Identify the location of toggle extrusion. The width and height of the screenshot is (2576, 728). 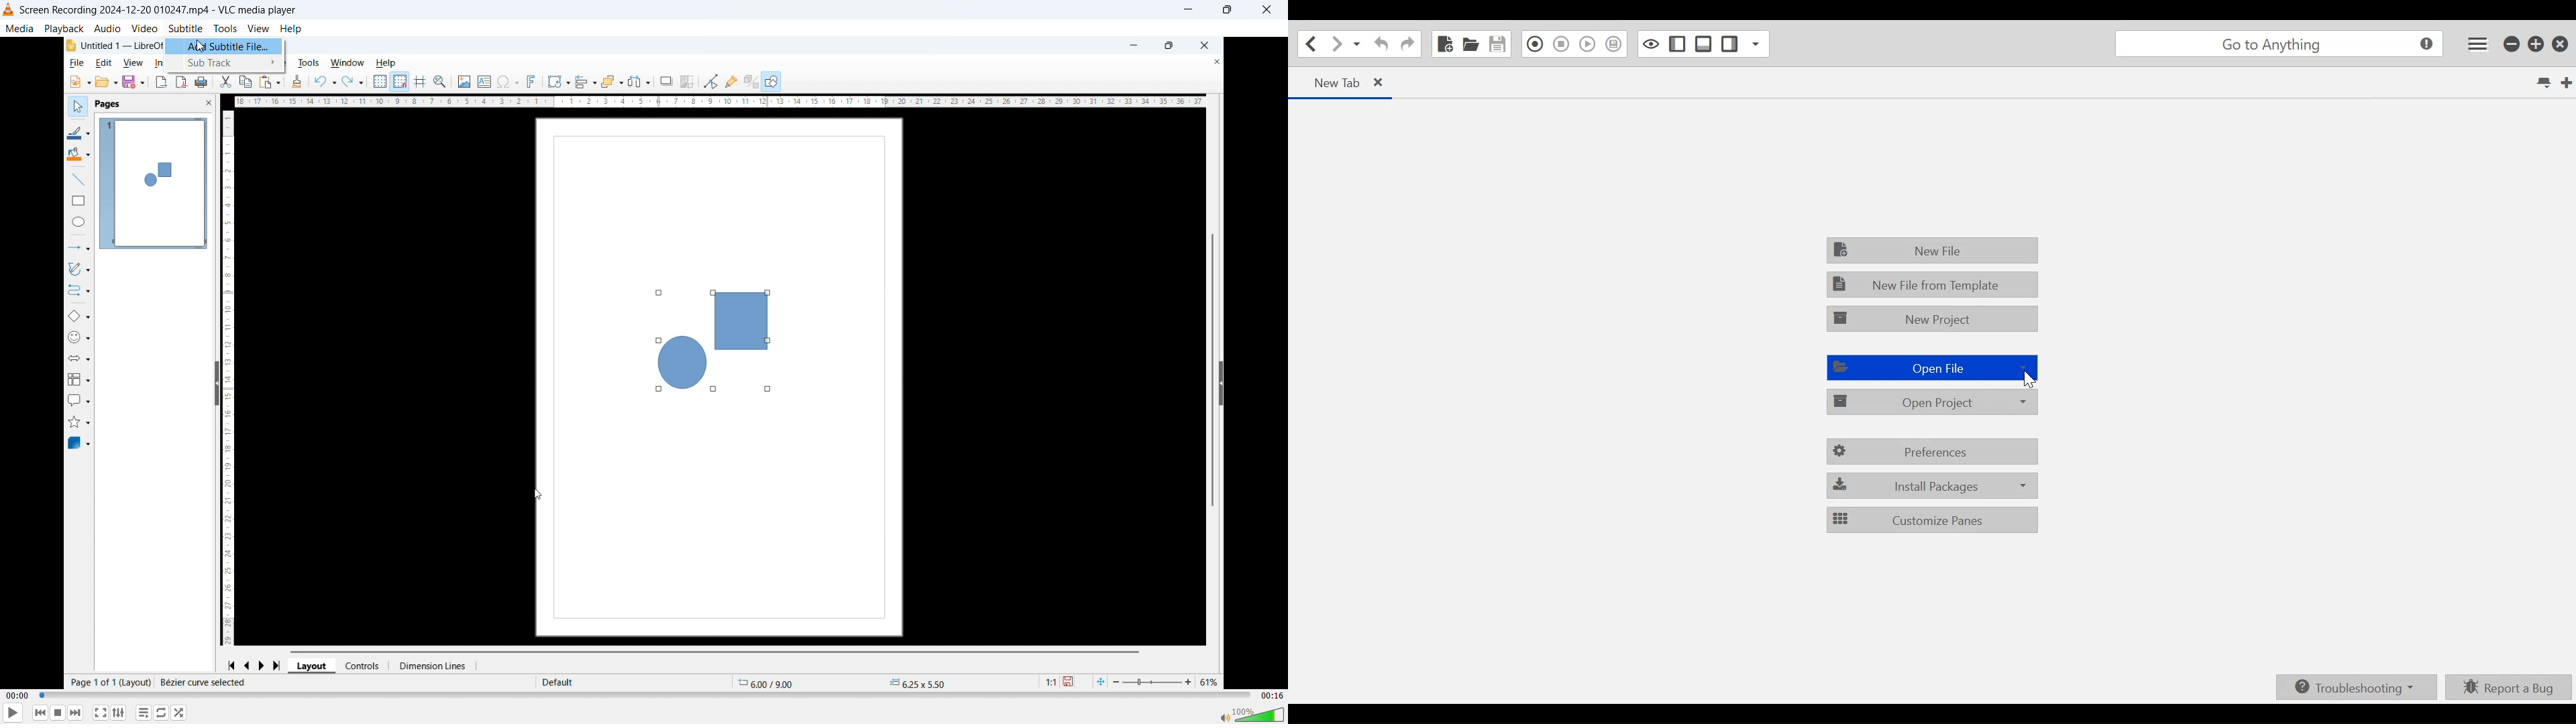
(751, 82).